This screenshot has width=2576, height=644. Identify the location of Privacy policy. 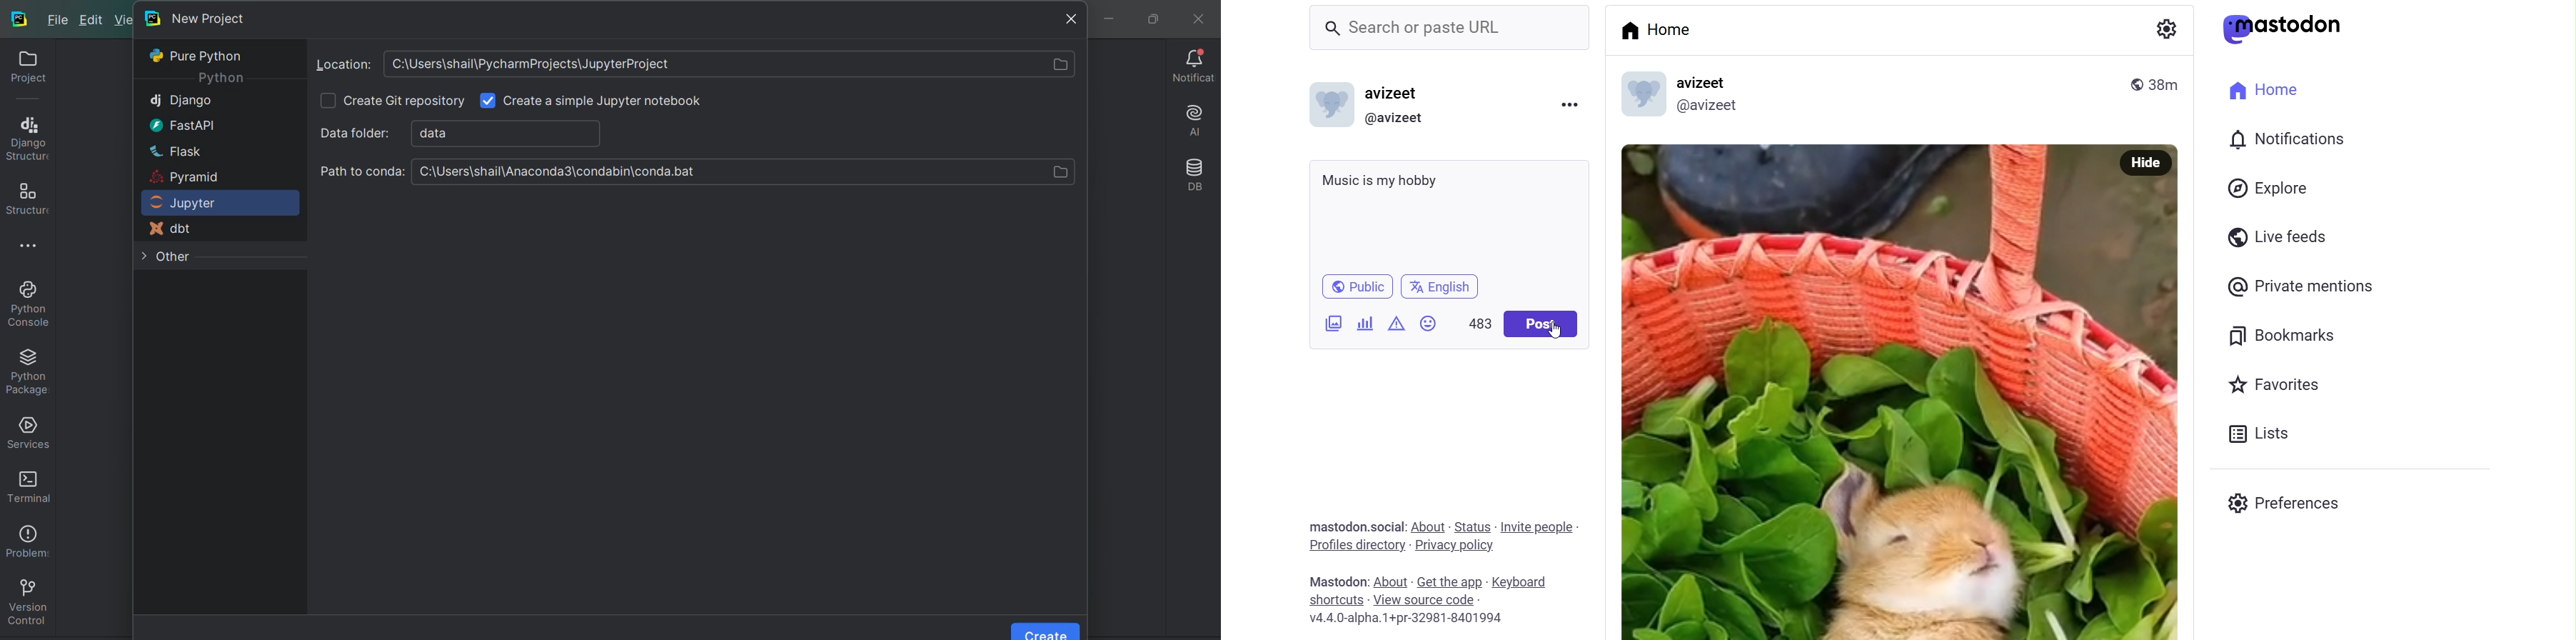
(1459, 545).